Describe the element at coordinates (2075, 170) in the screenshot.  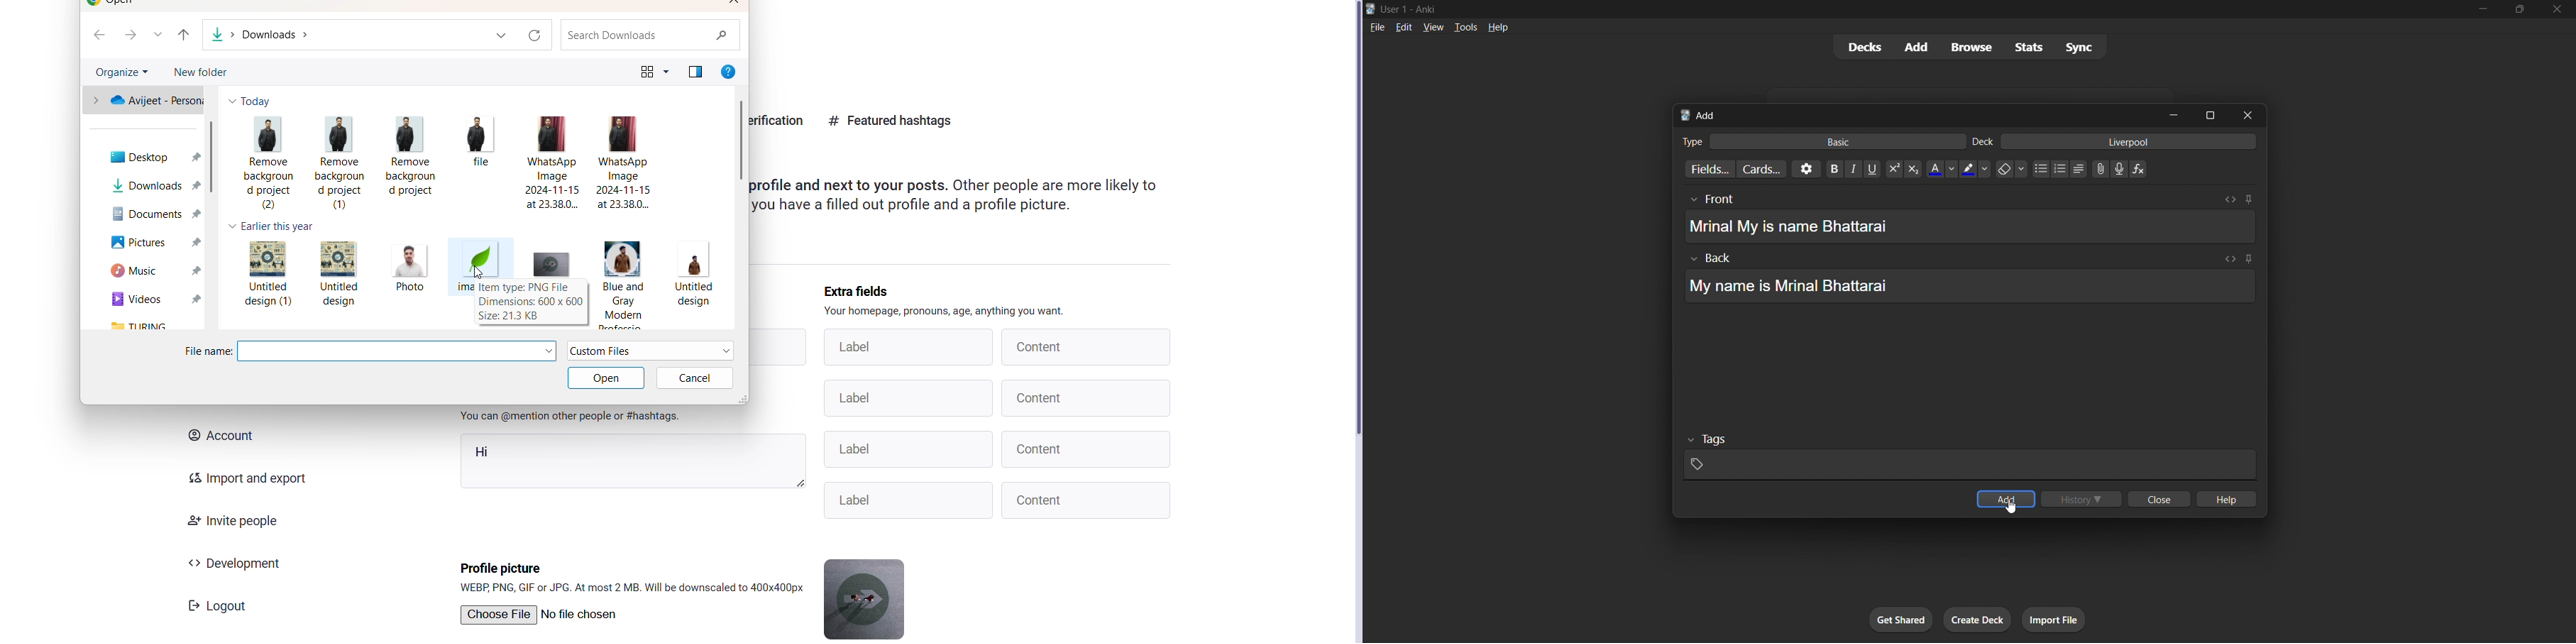
I see `unordered list` at that location.